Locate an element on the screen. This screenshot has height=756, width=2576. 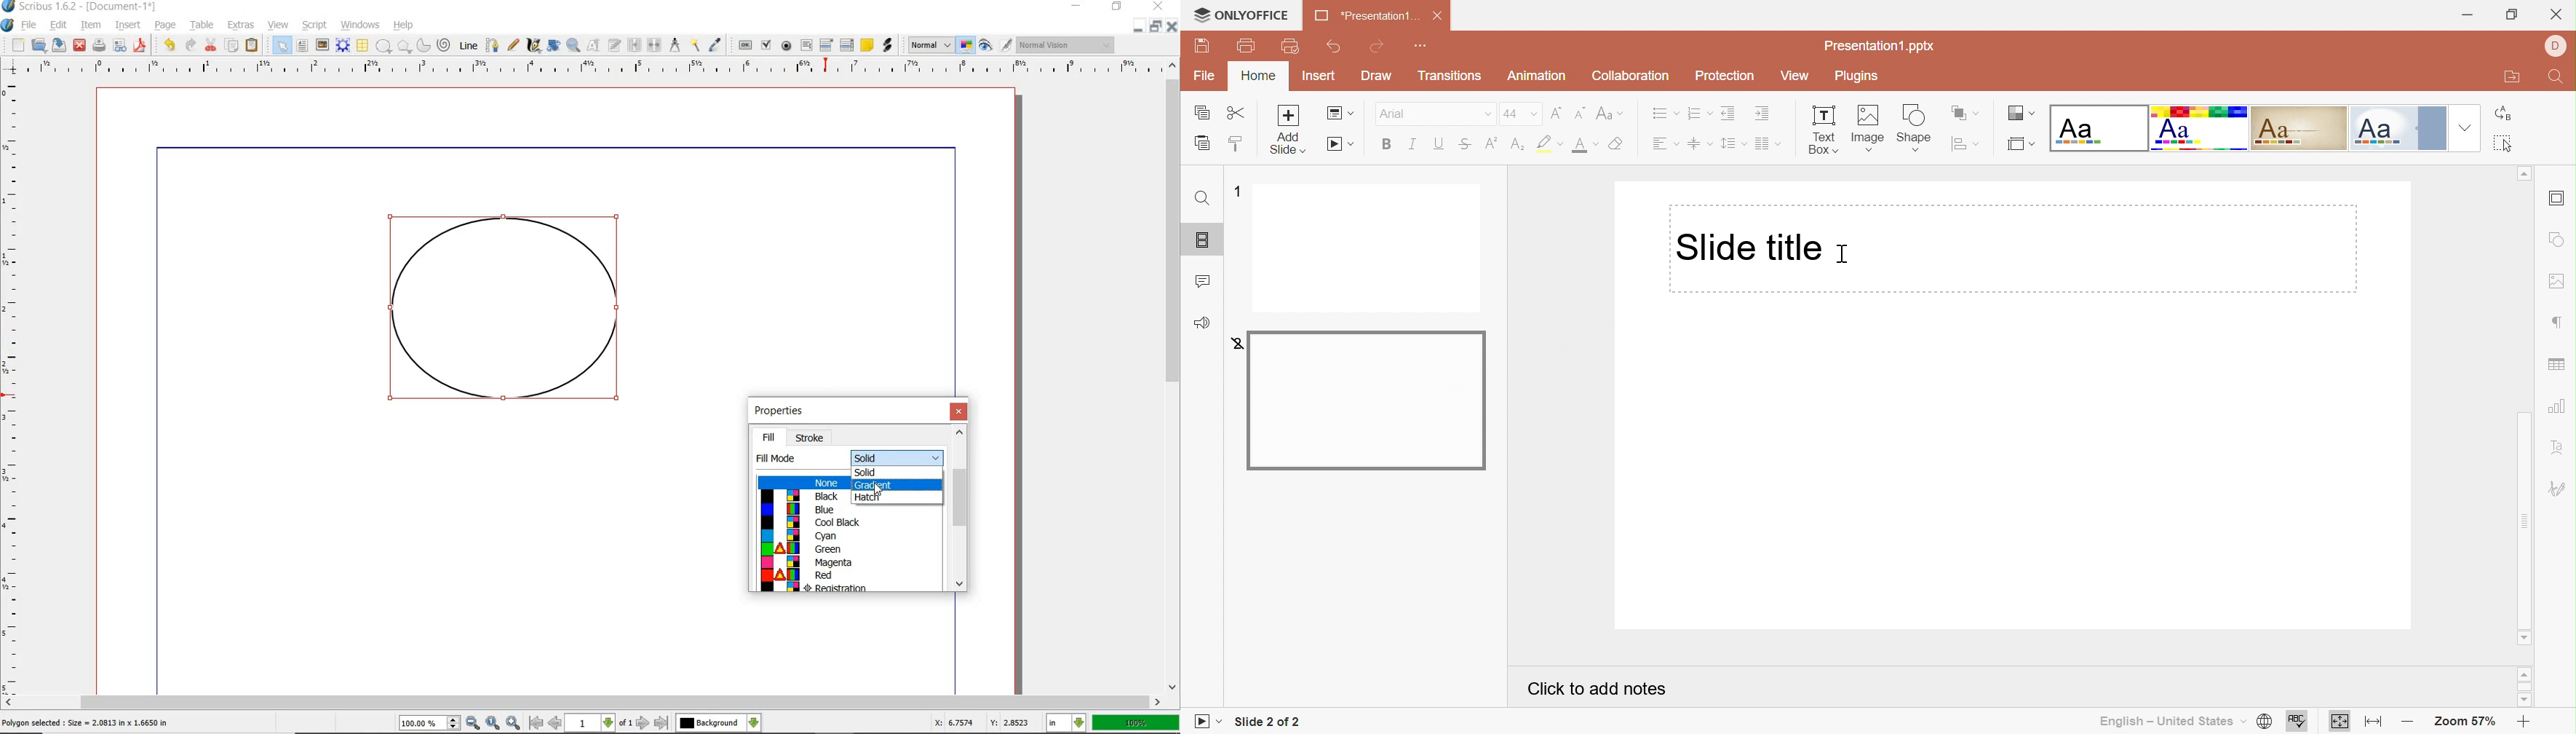
scrollbar is located at coordinates (959, 510).